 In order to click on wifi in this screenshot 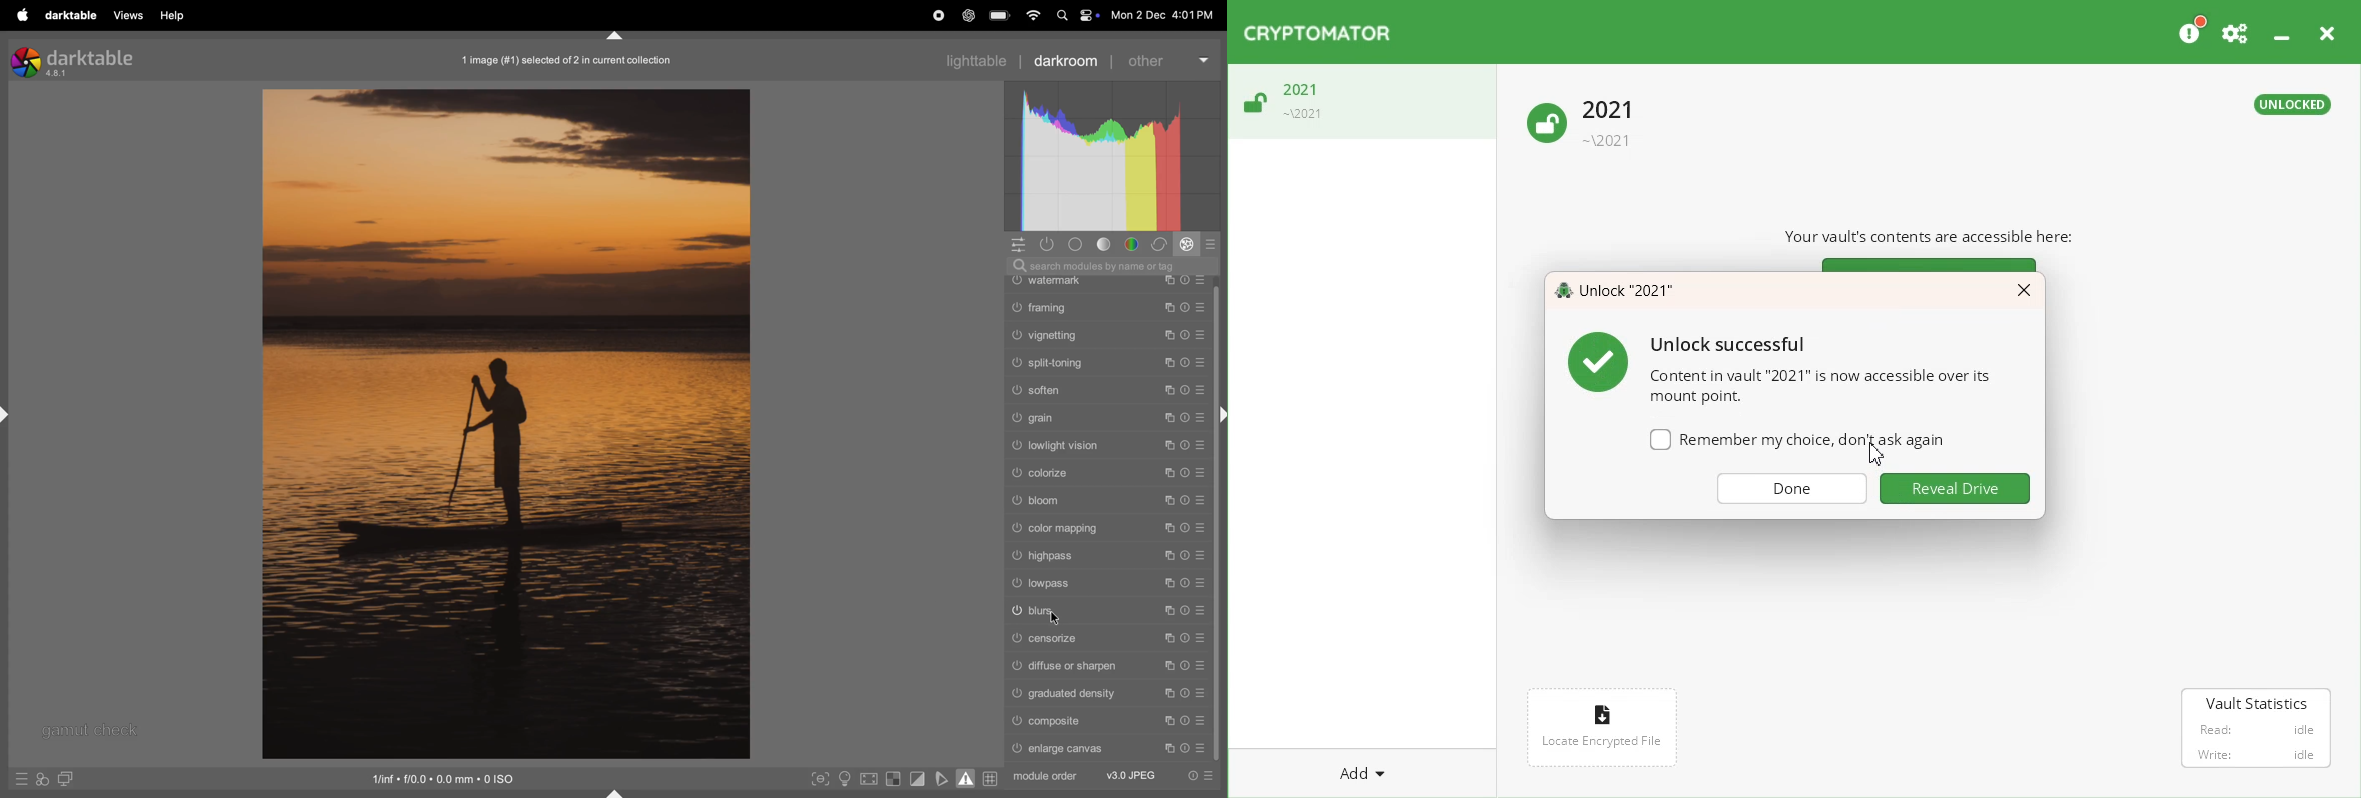, I will do `click(1033, 15)`.